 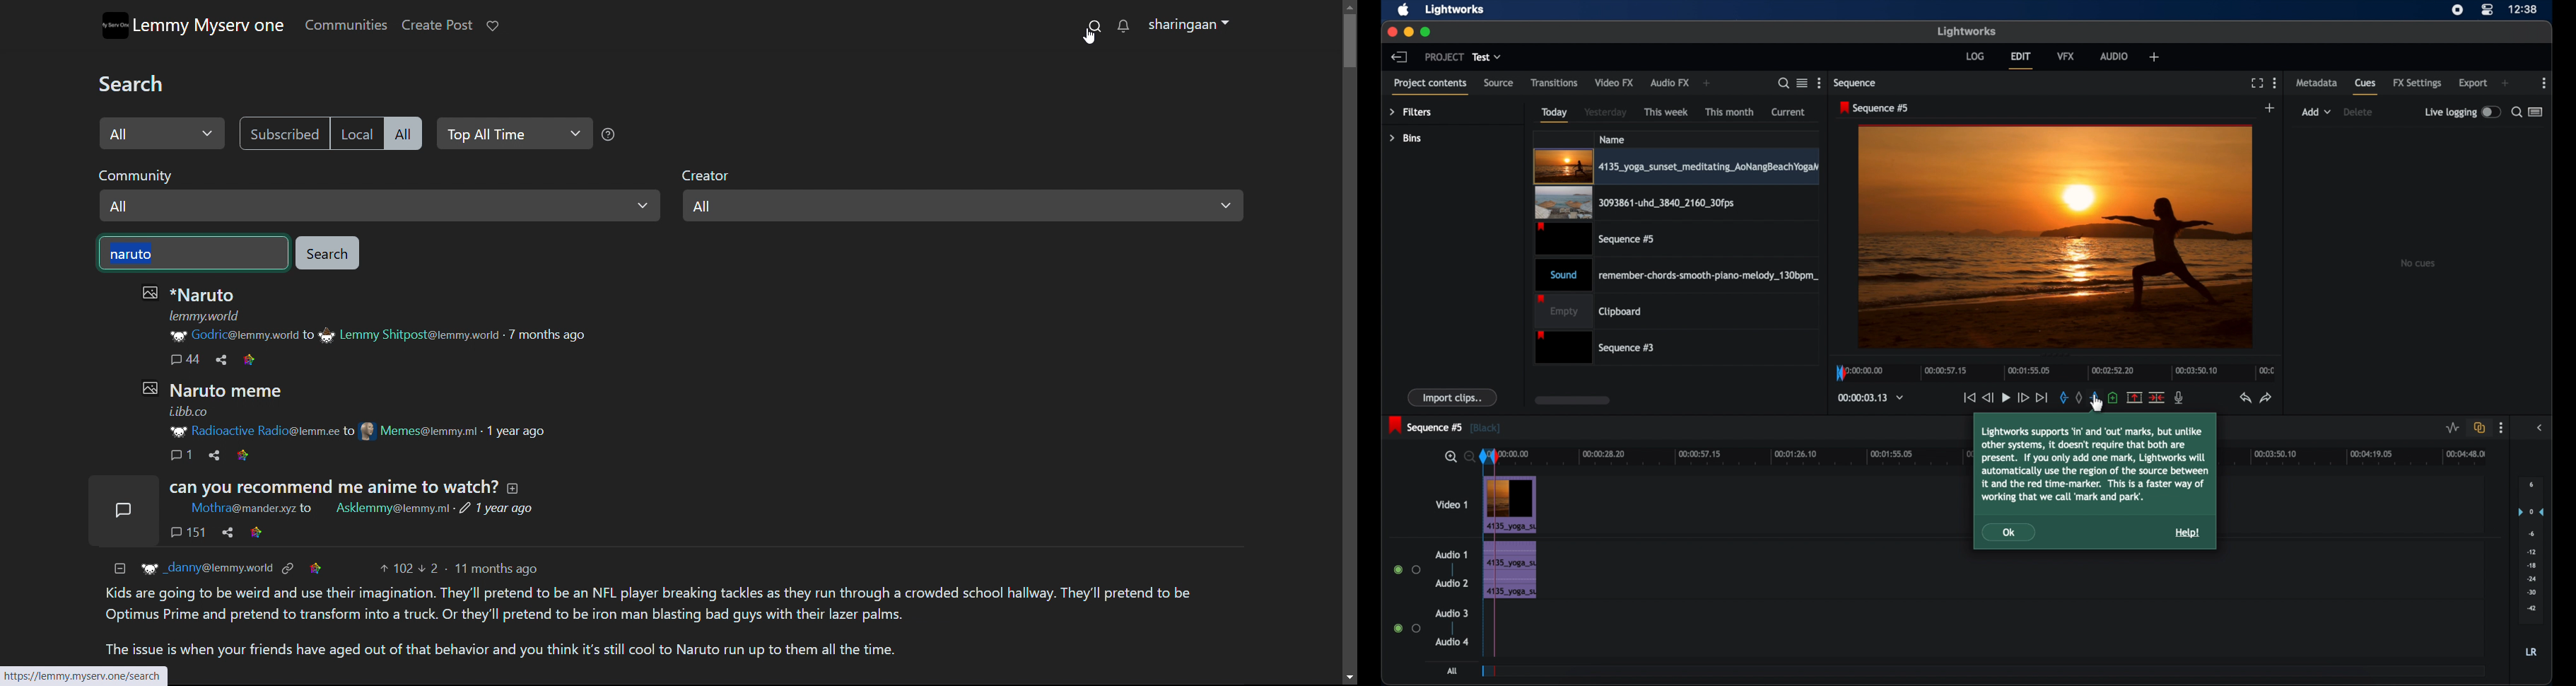 I want to click on this week, so click(x=1666, y=111).